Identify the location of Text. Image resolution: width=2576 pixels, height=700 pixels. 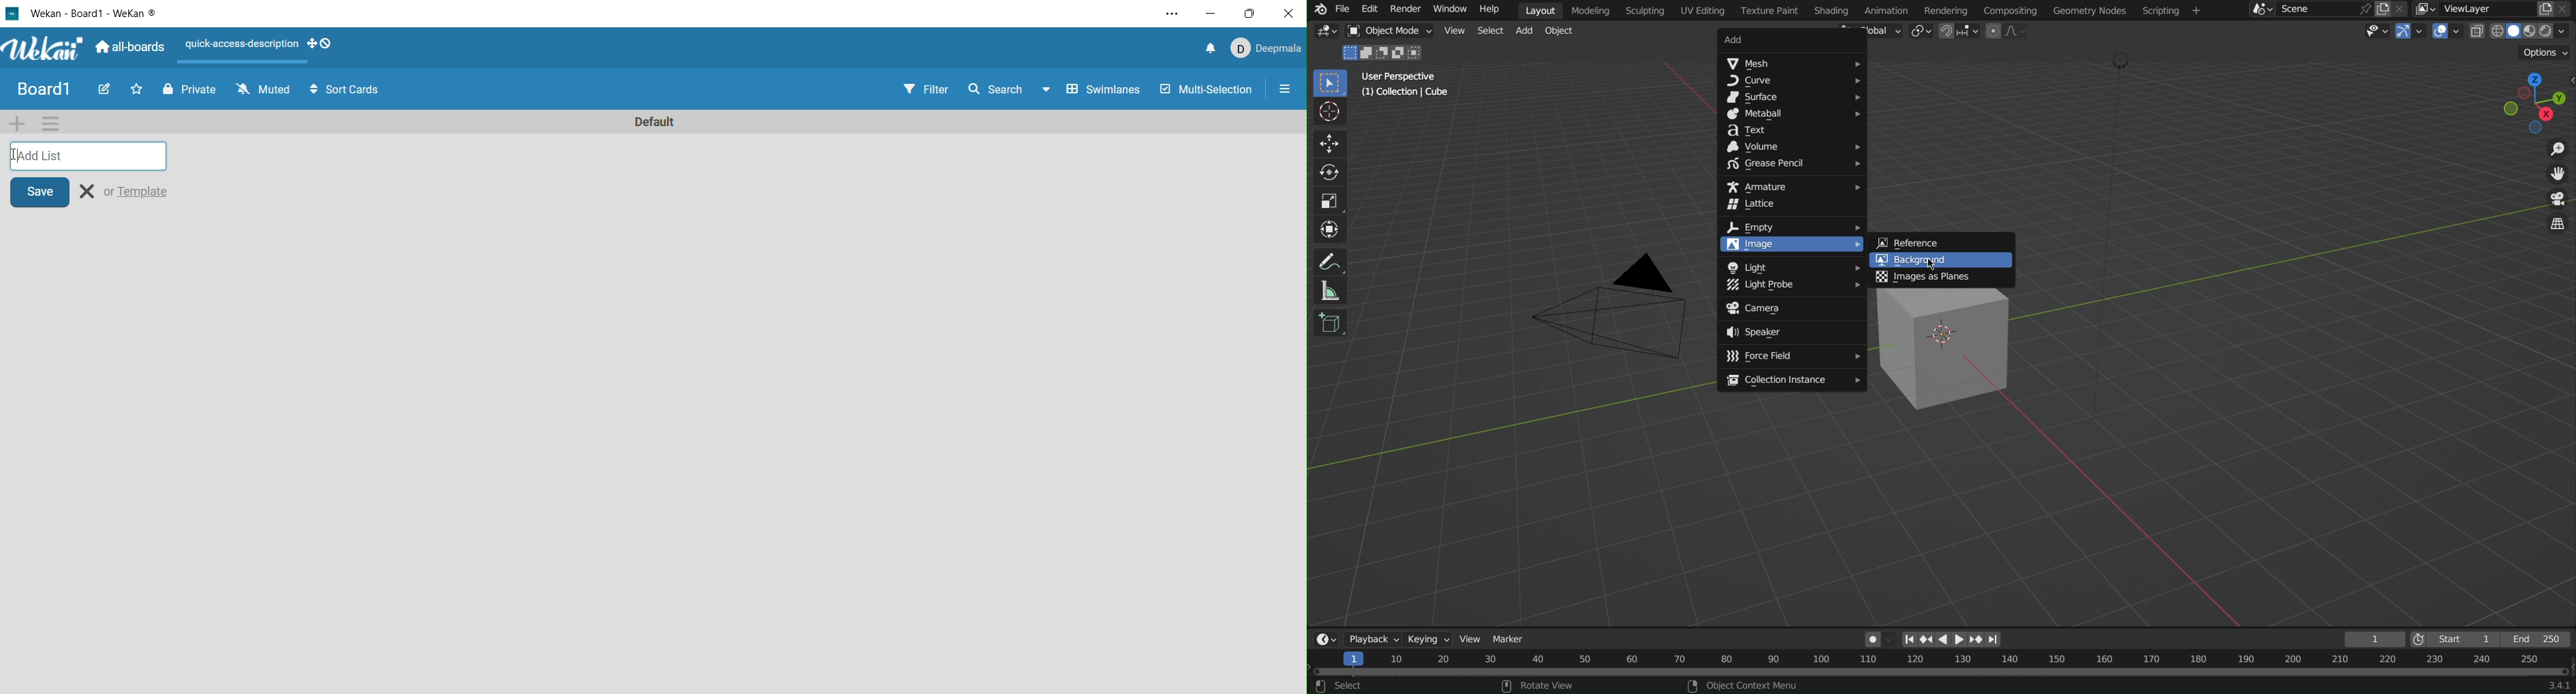
(1792, 132).